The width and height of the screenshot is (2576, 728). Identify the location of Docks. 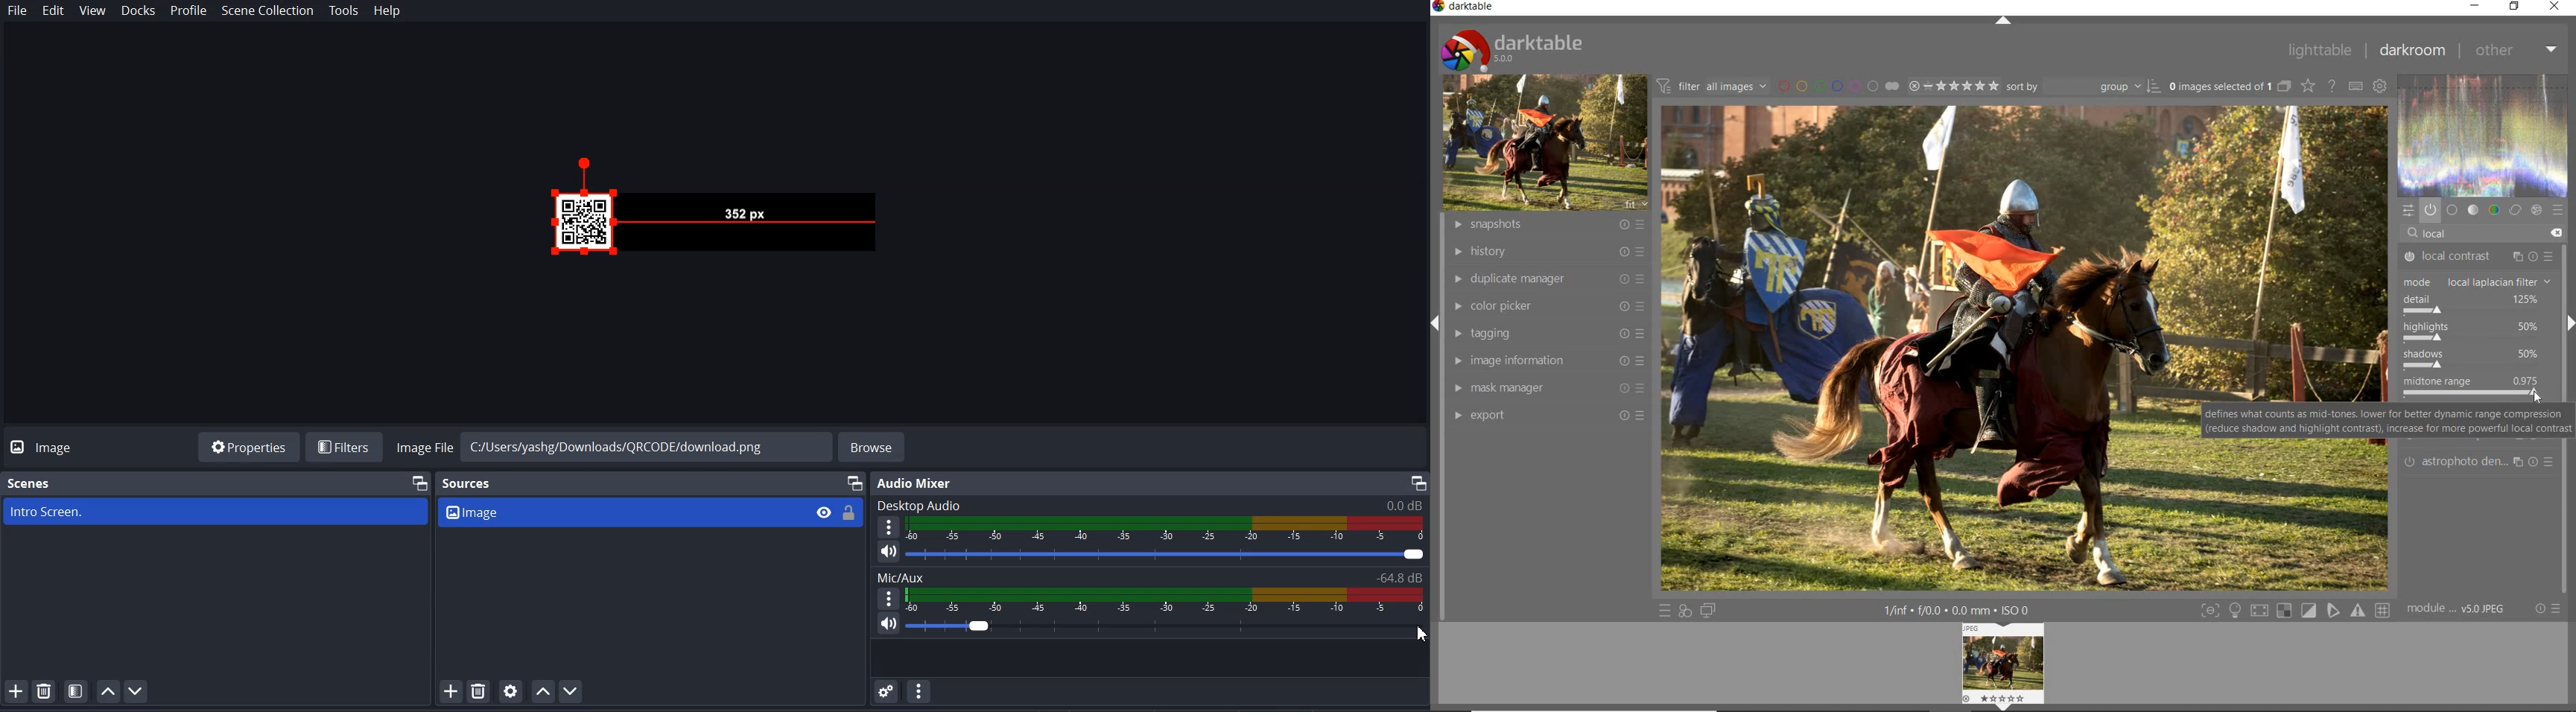
(138, 10).